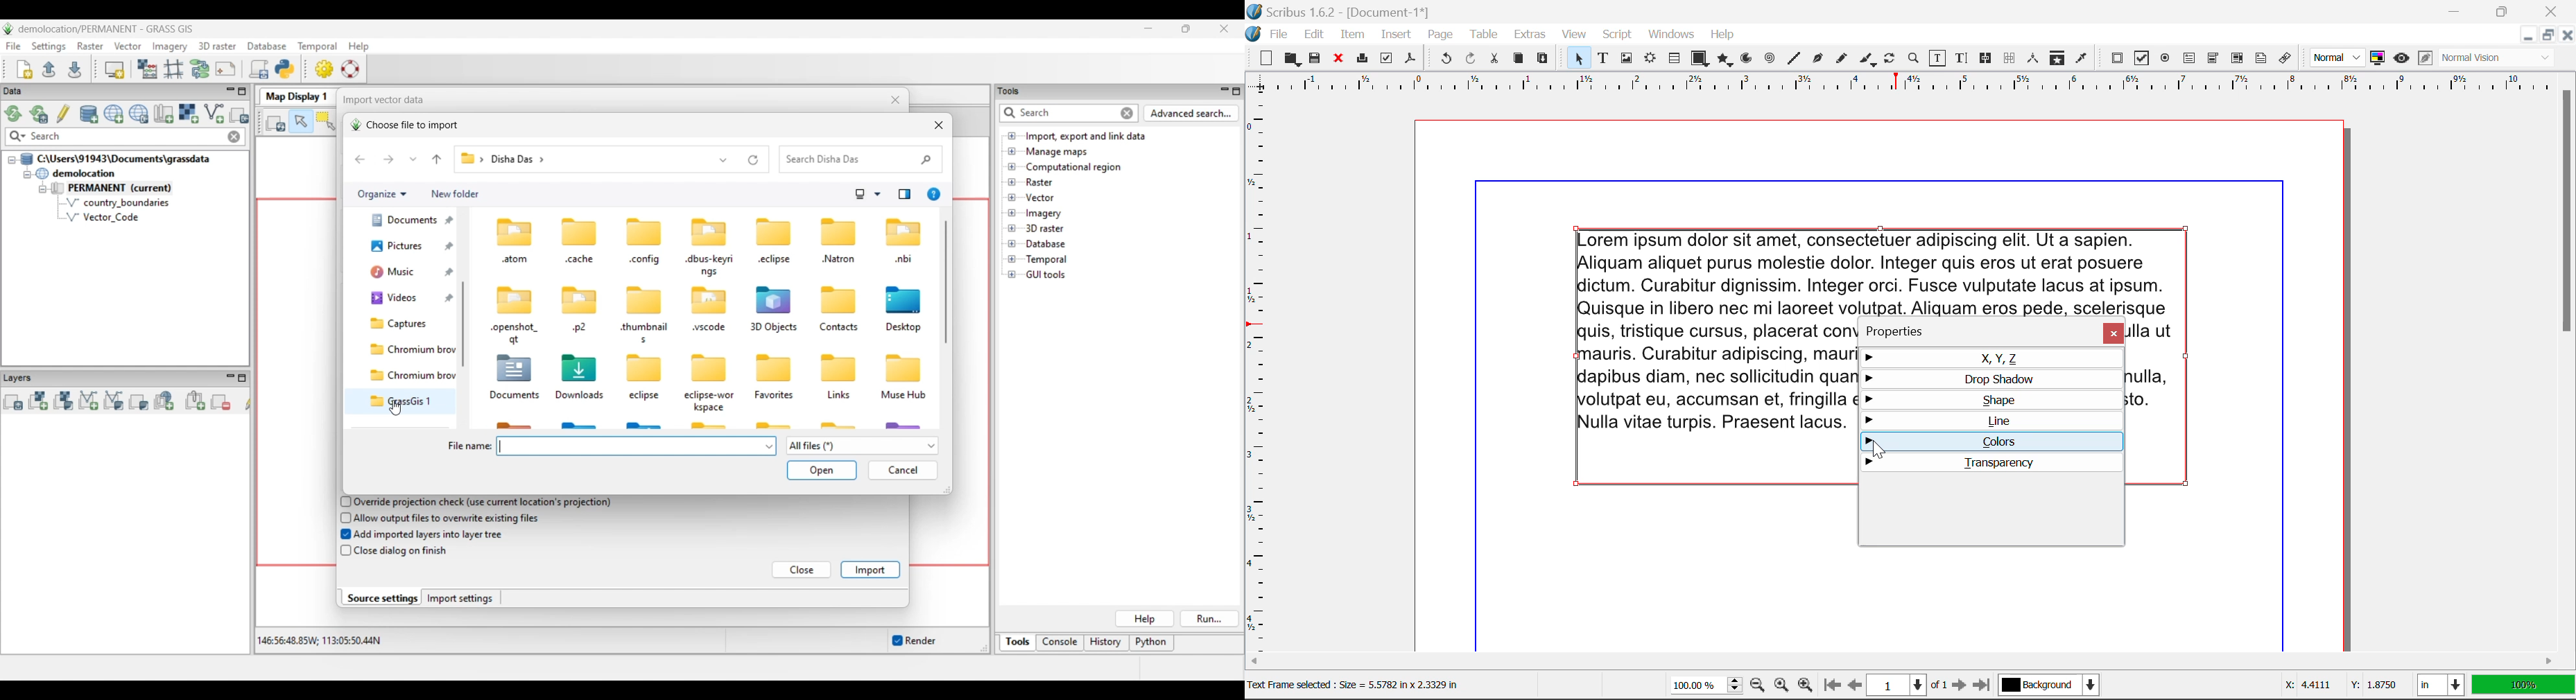 The image size is (2576, 700). Describe the element at coordinates (1818, 60) in the screenshot. I see `Bezier Curve` at that location.